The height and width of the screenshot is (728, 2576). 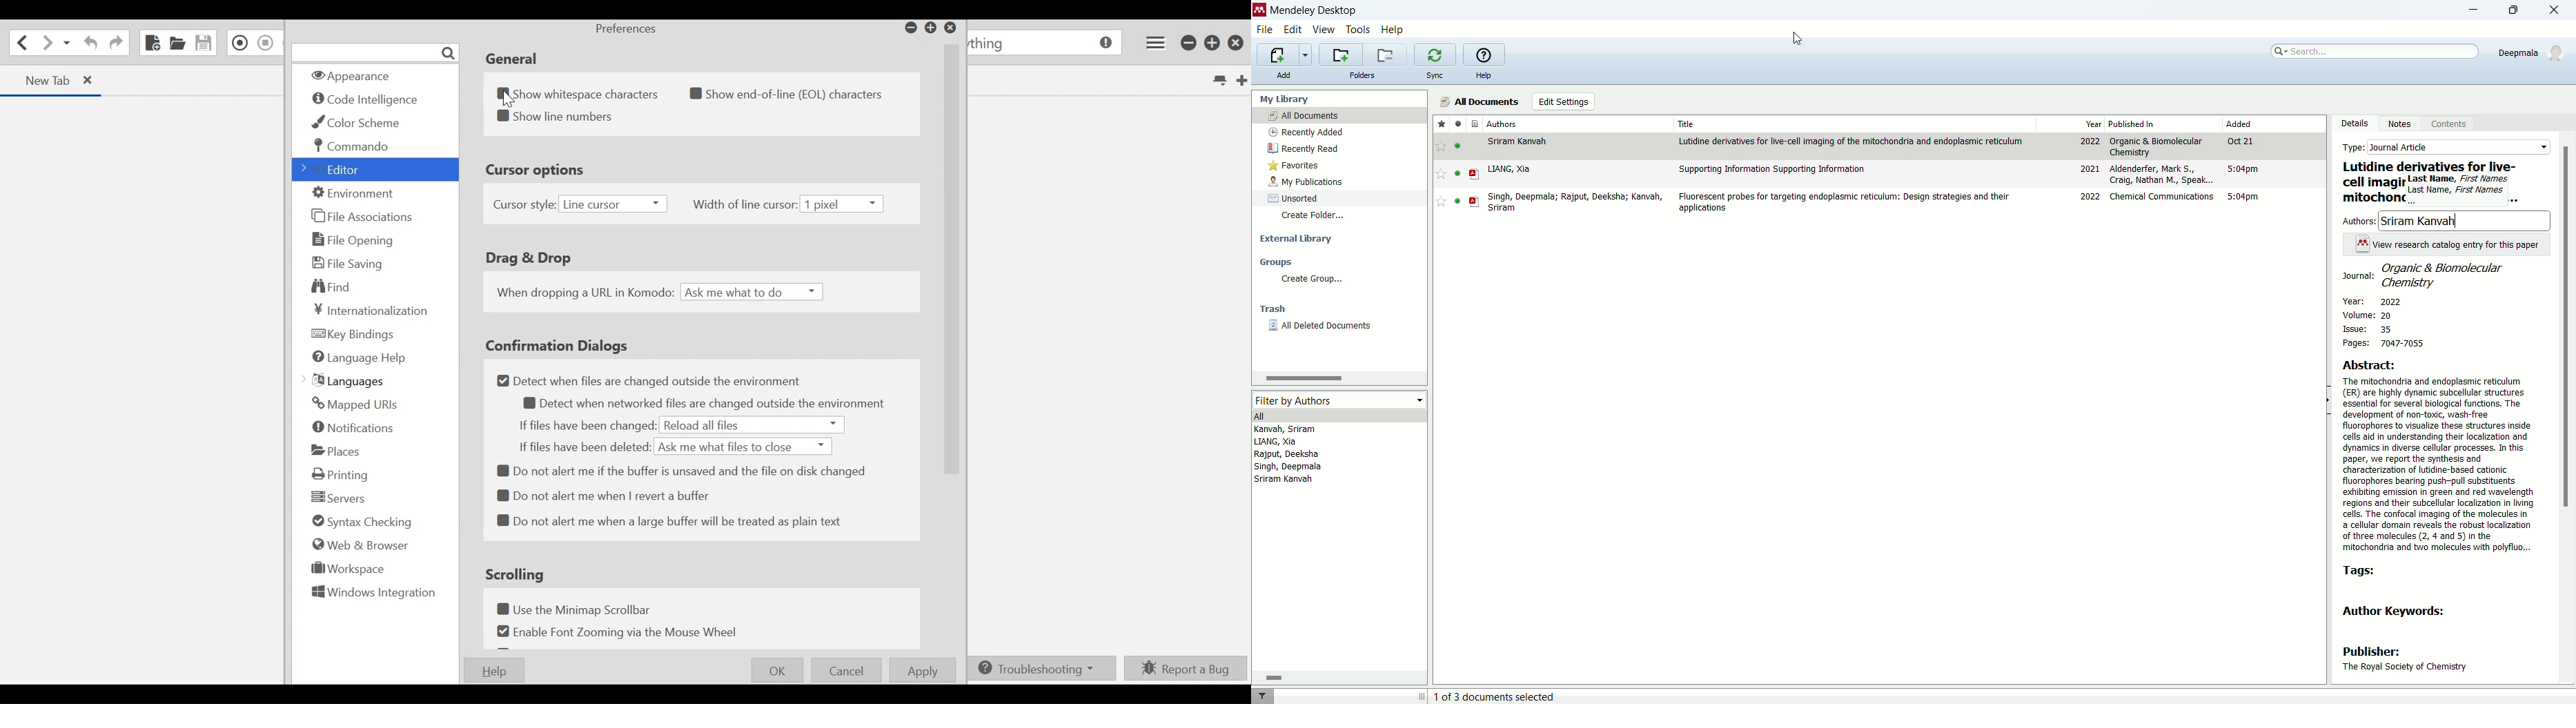 I want to click on Detect when files are changed outside the environment, so click(x=641, y=380).